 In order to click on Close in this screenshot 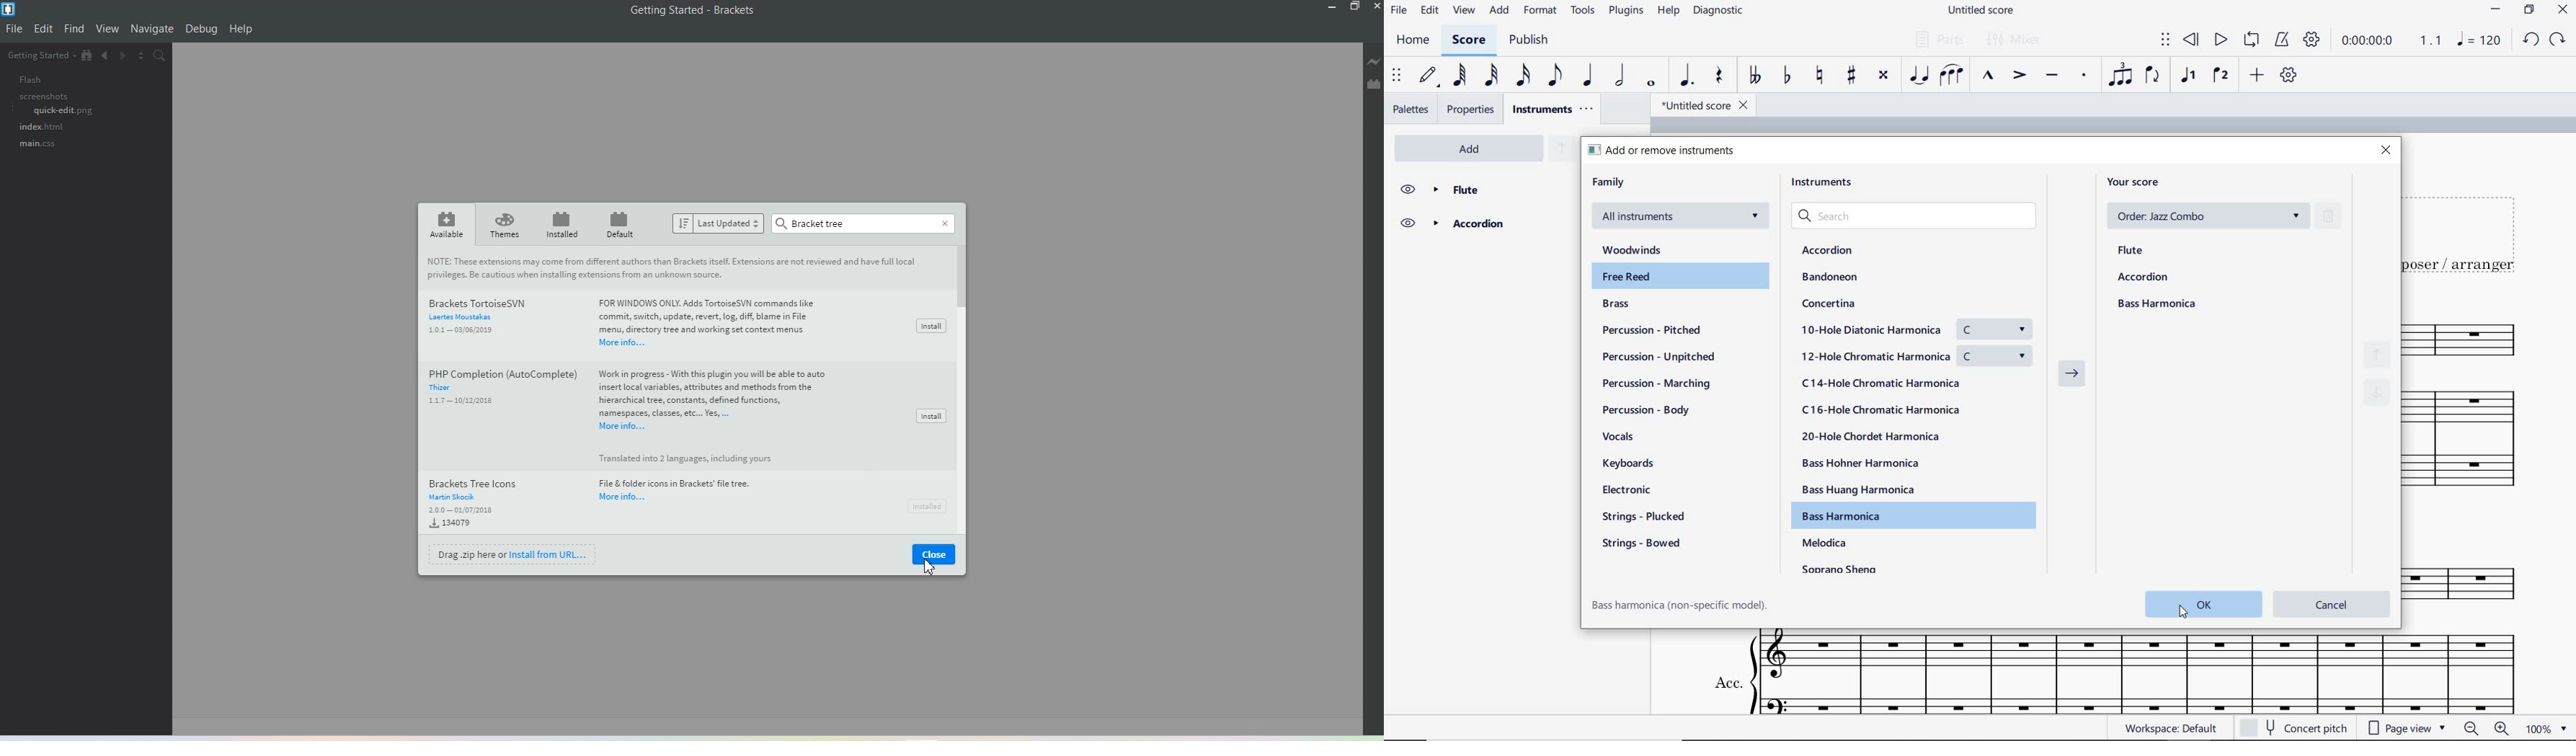, I will do `click(934, 555)`.